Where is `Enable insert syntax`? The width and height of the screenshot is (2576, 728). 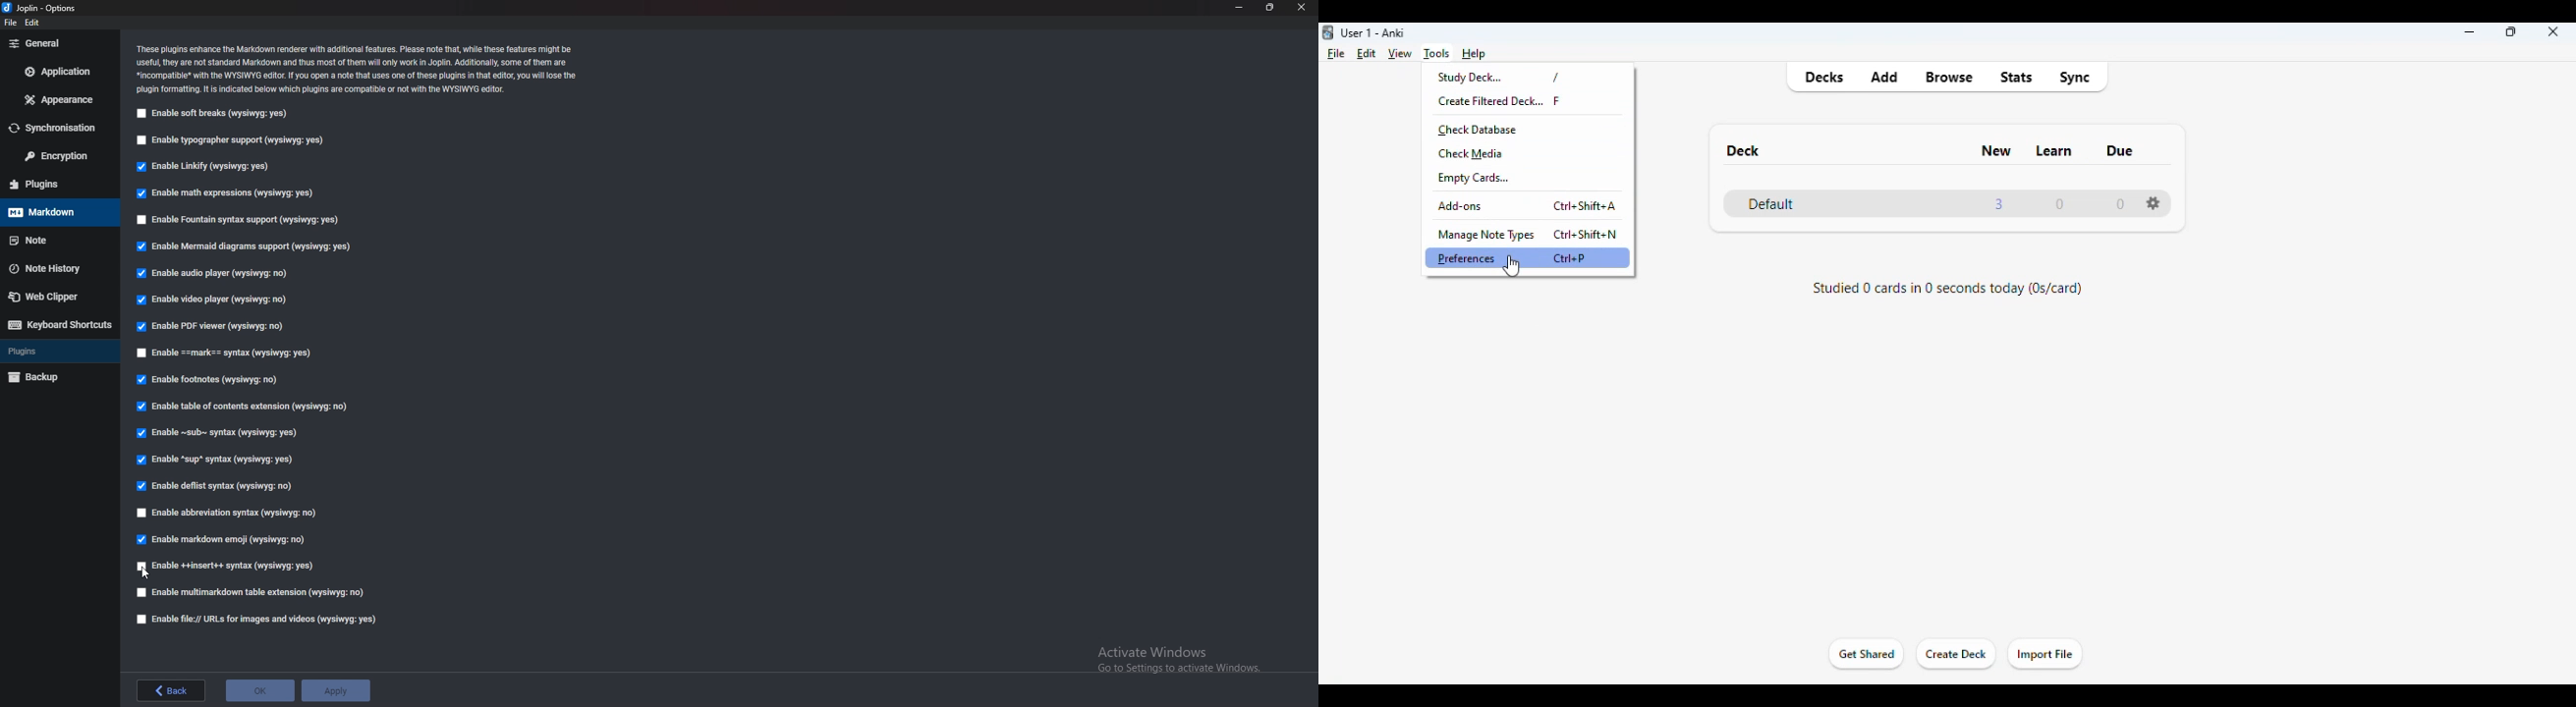
Enable insert syntax is located at coordinates (226, 565).